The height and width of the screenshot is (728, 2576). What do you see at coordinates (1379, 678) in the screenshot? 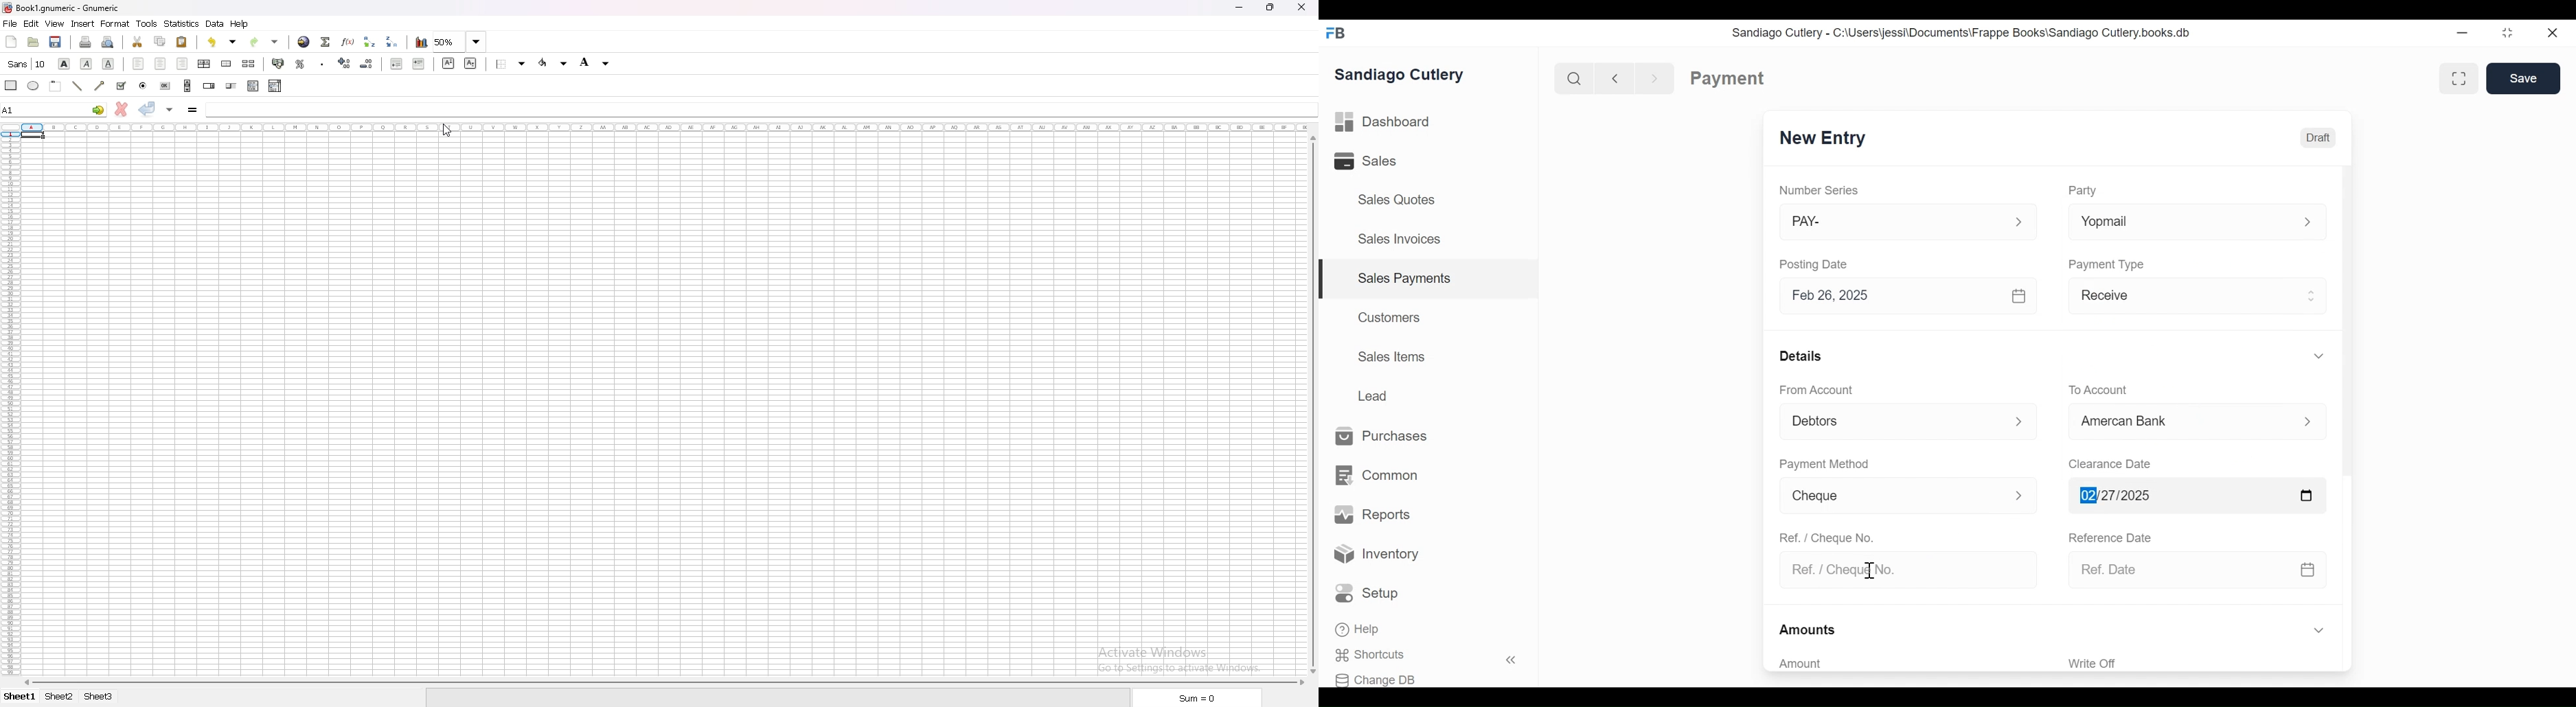
I see `Change DB` at bounding box center [1379, 678].